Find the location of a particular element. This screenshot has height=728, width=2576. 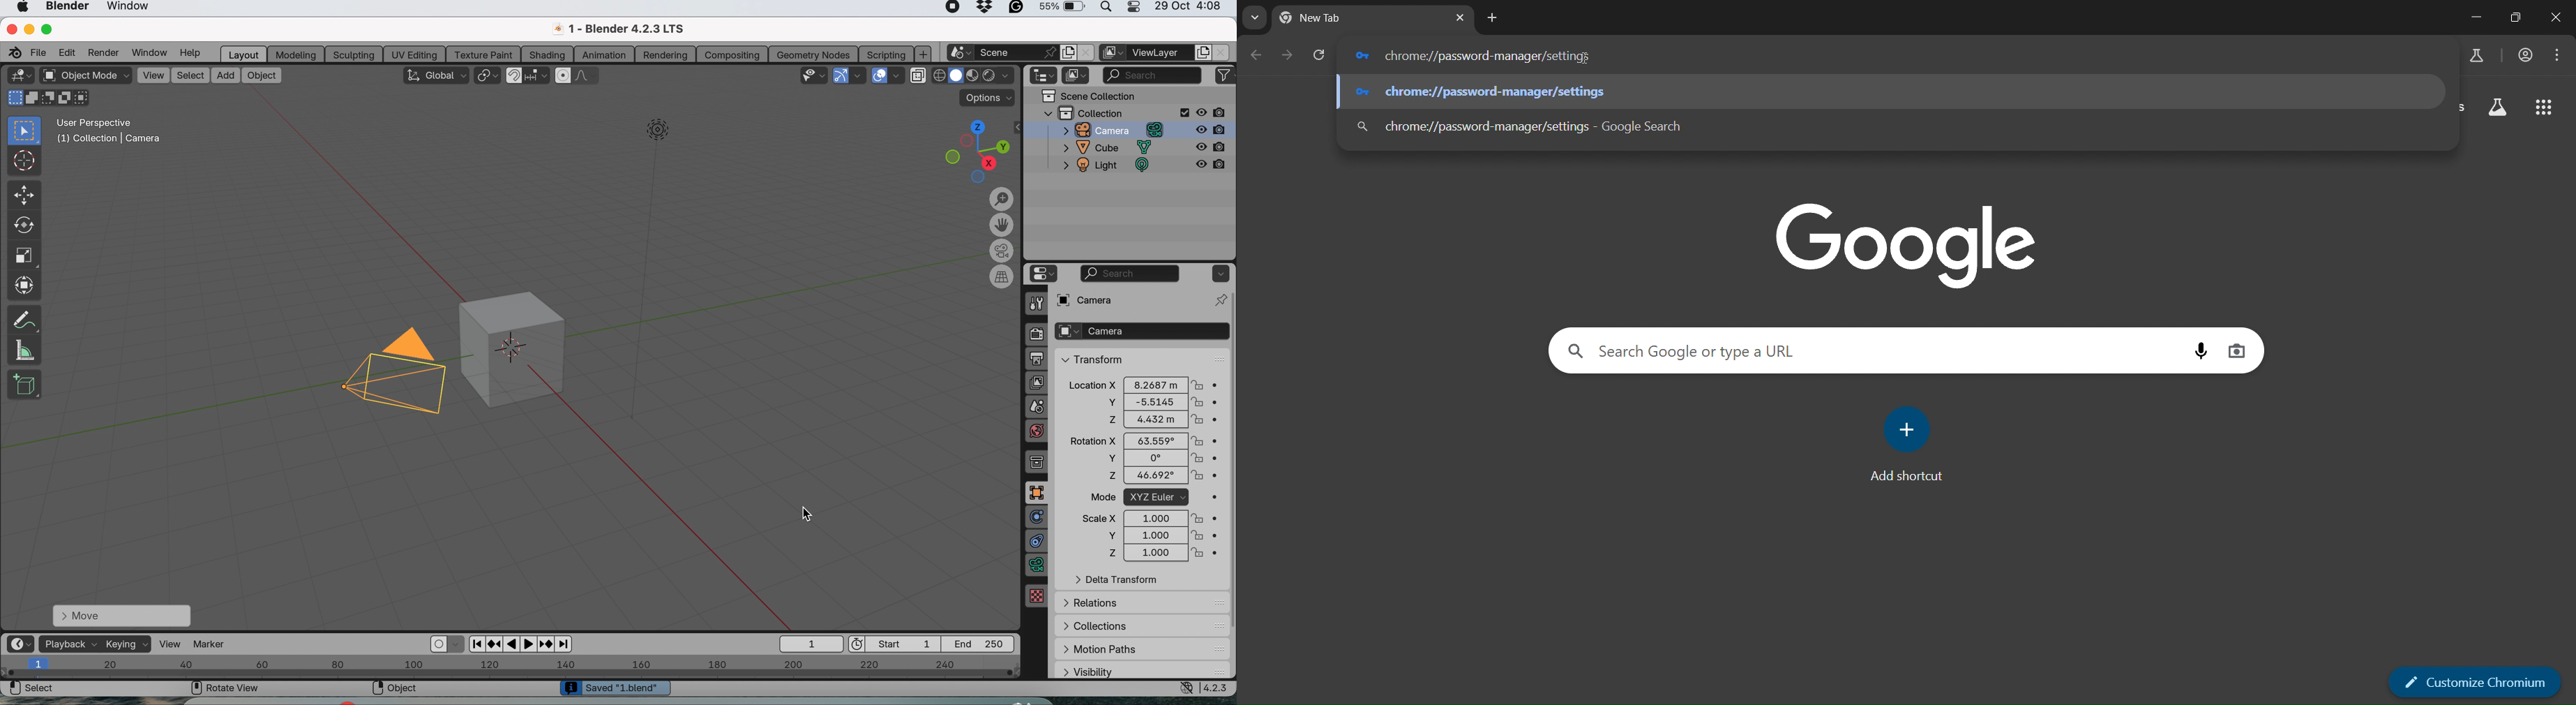

animation is located at coordinates (604, 56).